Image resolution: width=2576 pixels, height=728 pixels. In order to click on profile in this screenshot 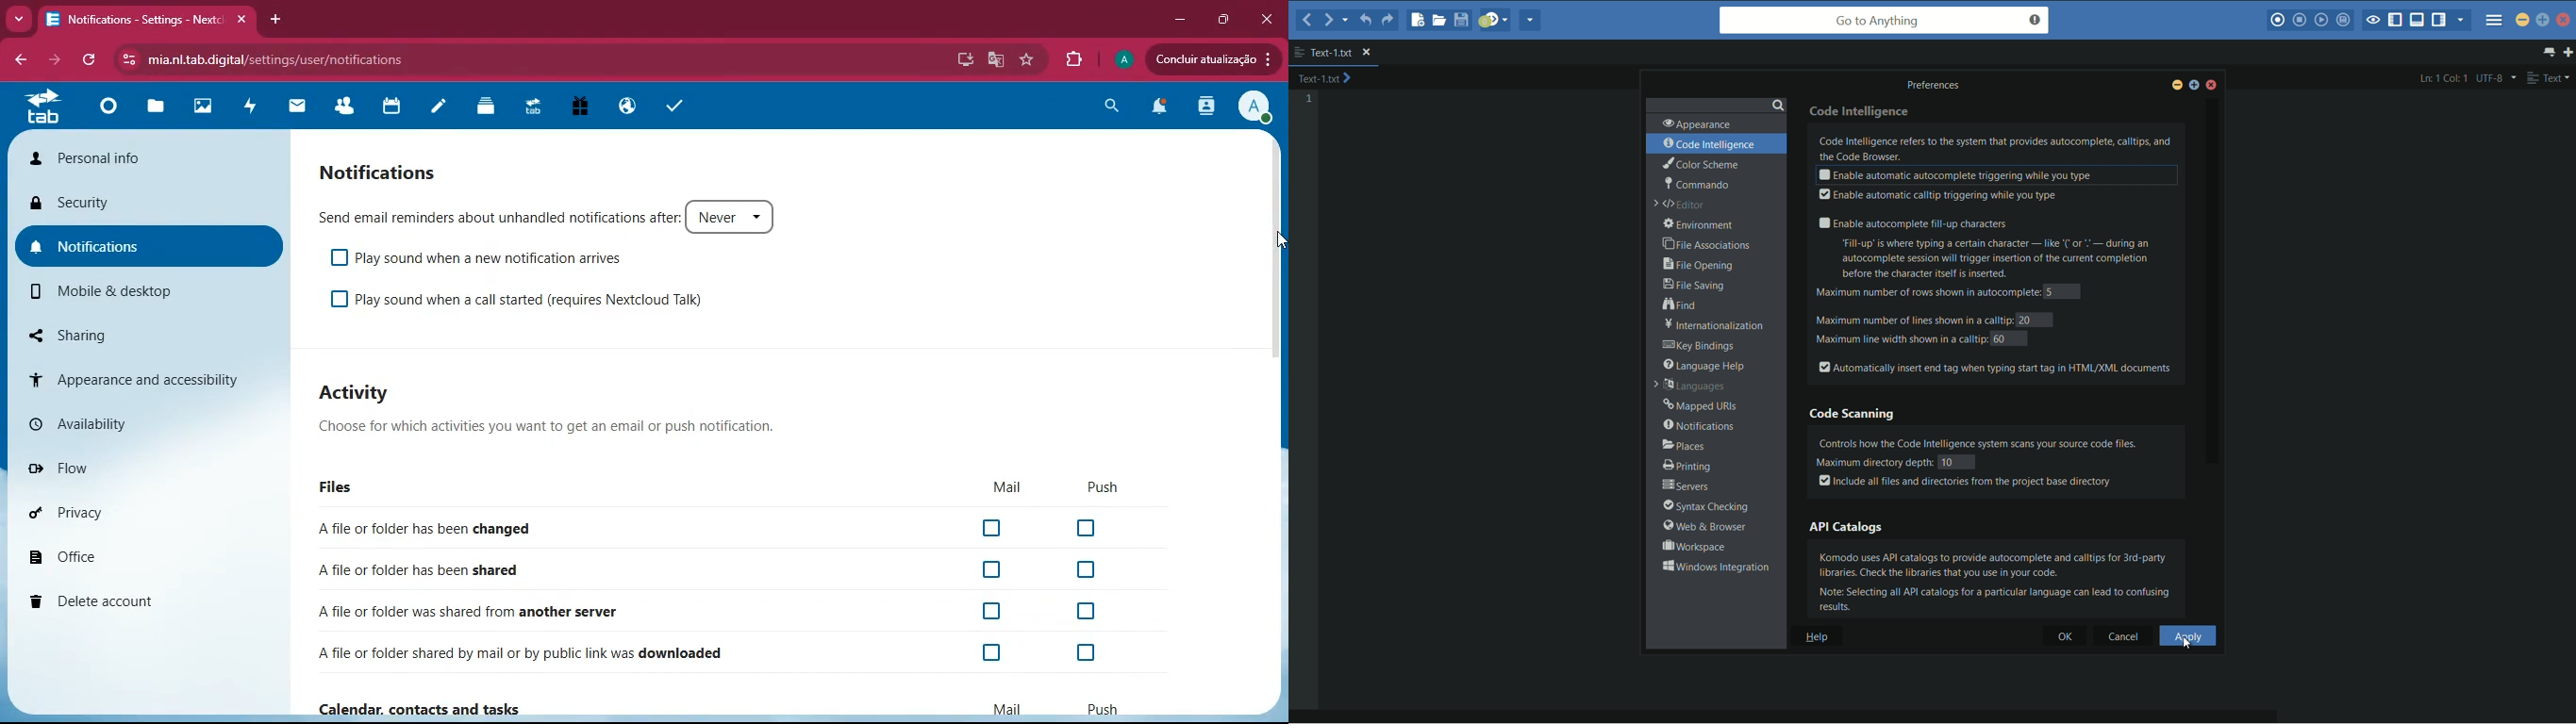, I will do `click(1122, 59)`.